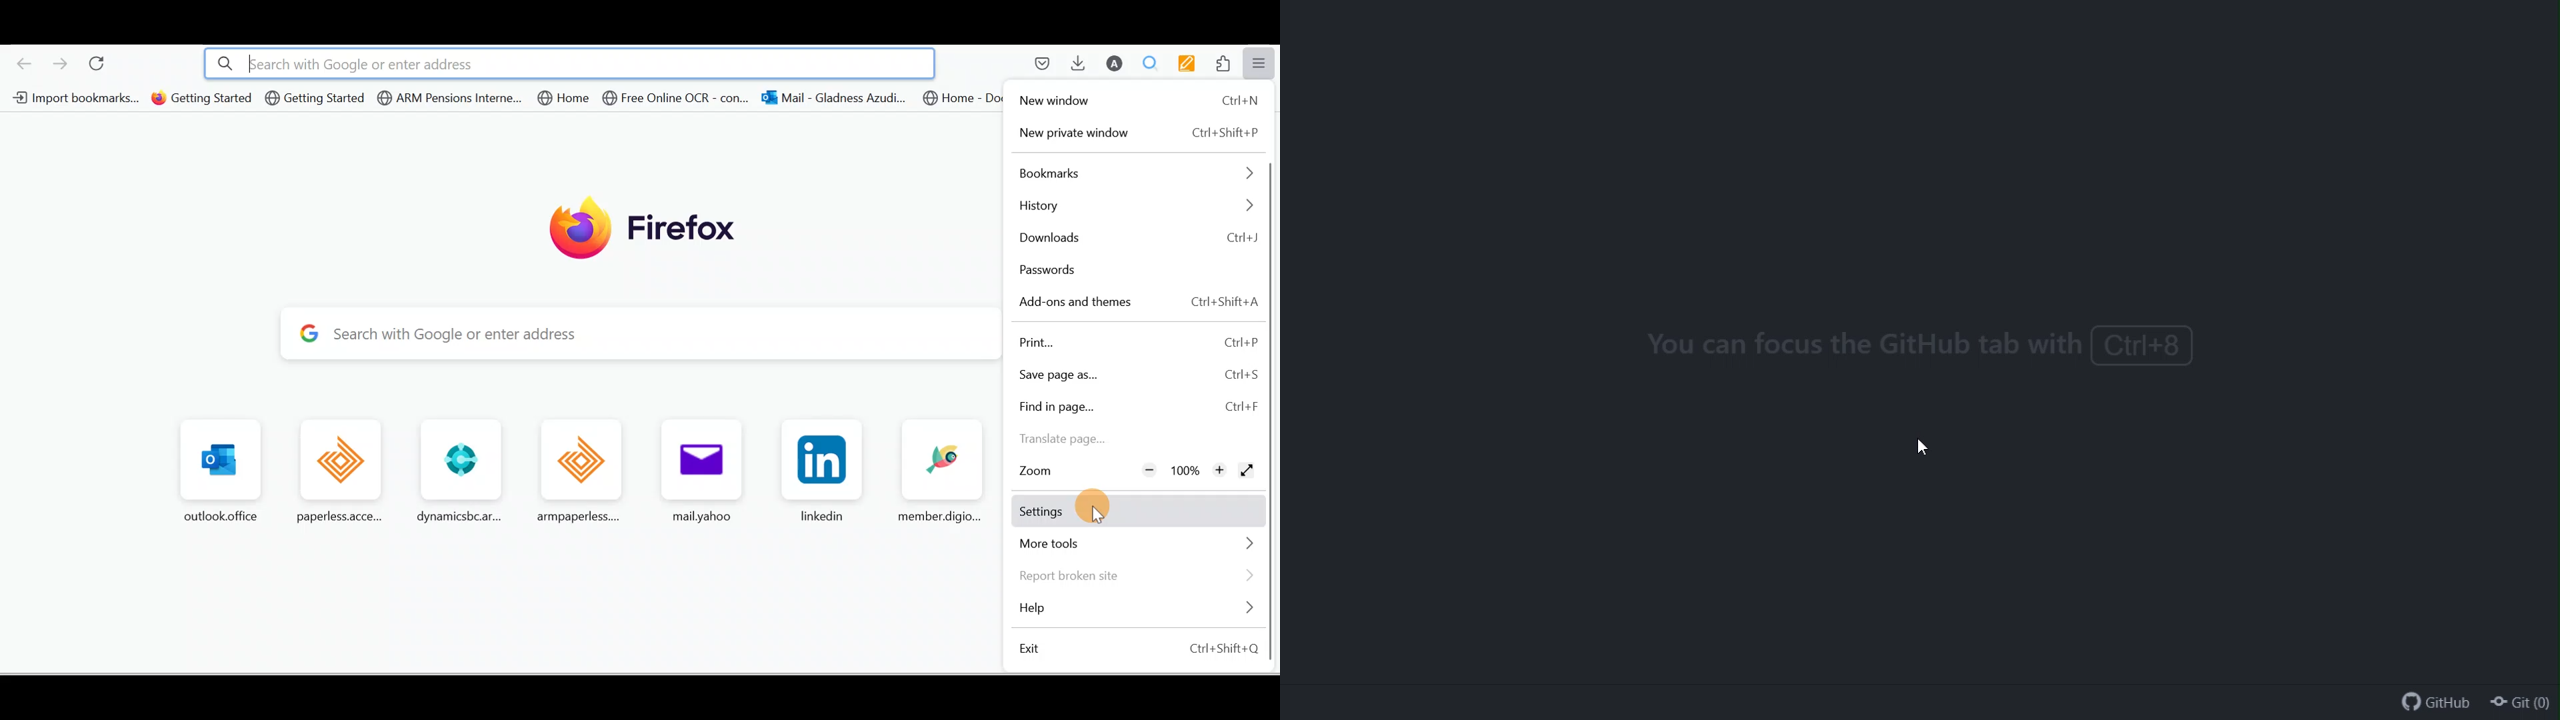  Describe the element at coordinates (1067, 442) in the screenshot. I see `Translate page` at that location.